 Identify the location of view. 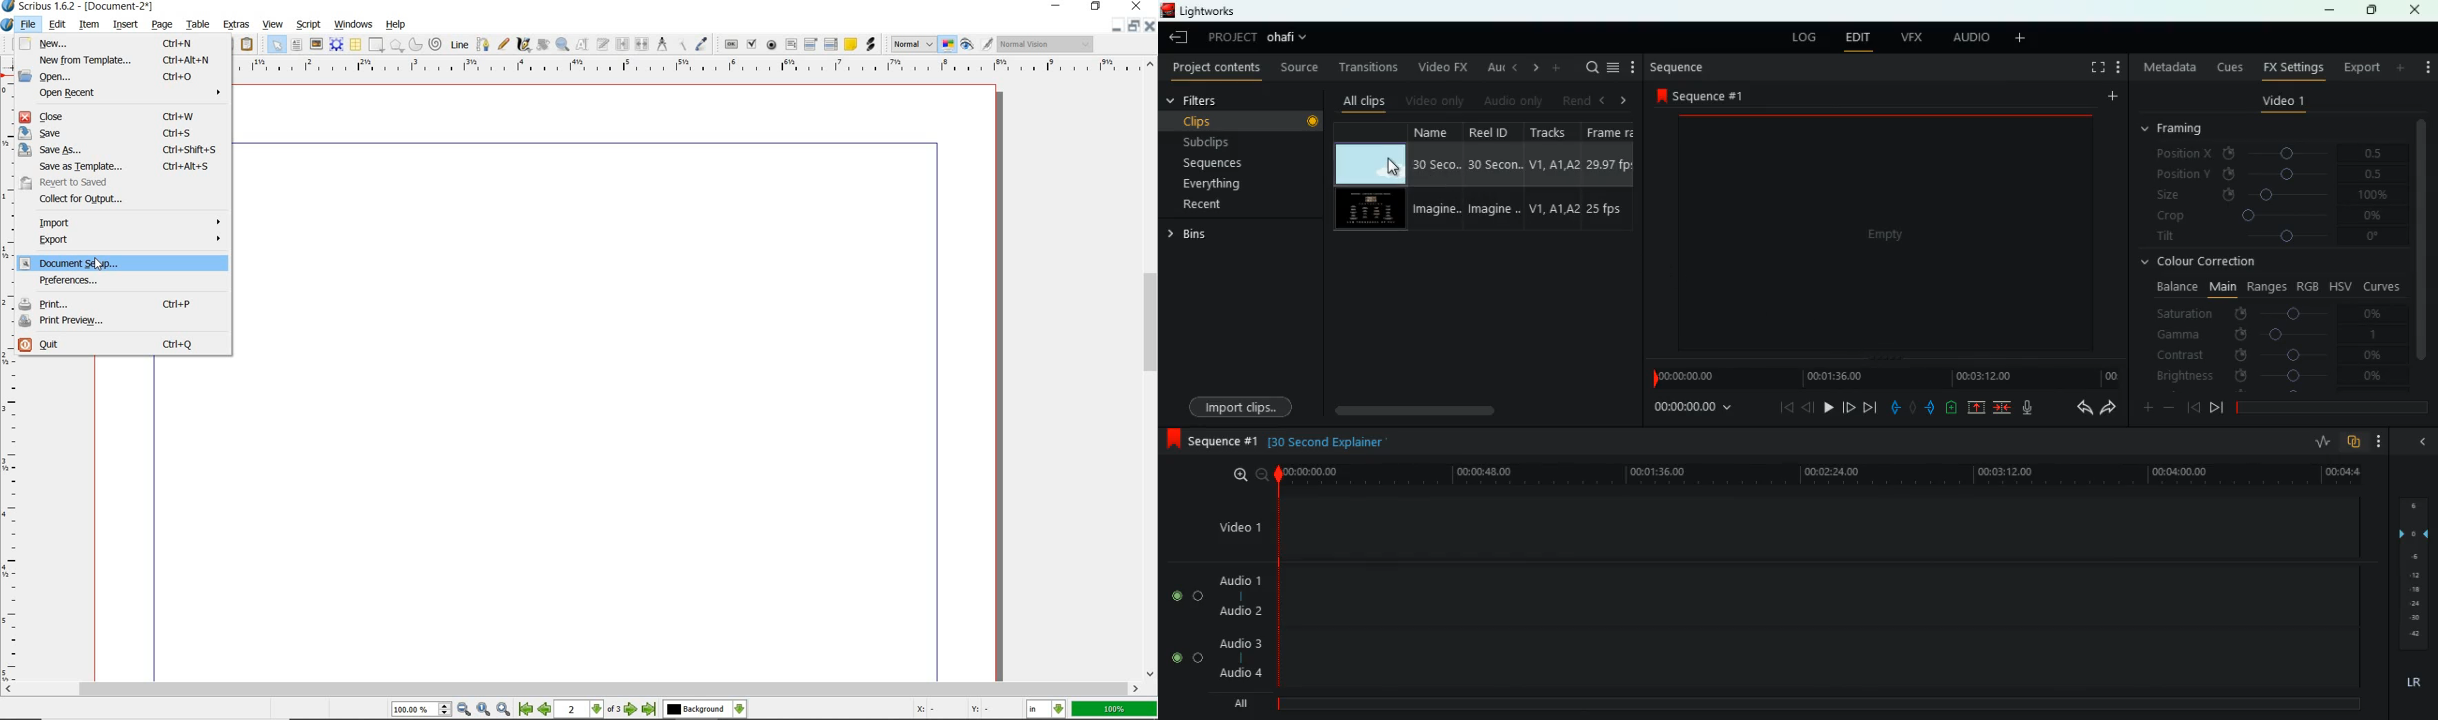
(272, 24).